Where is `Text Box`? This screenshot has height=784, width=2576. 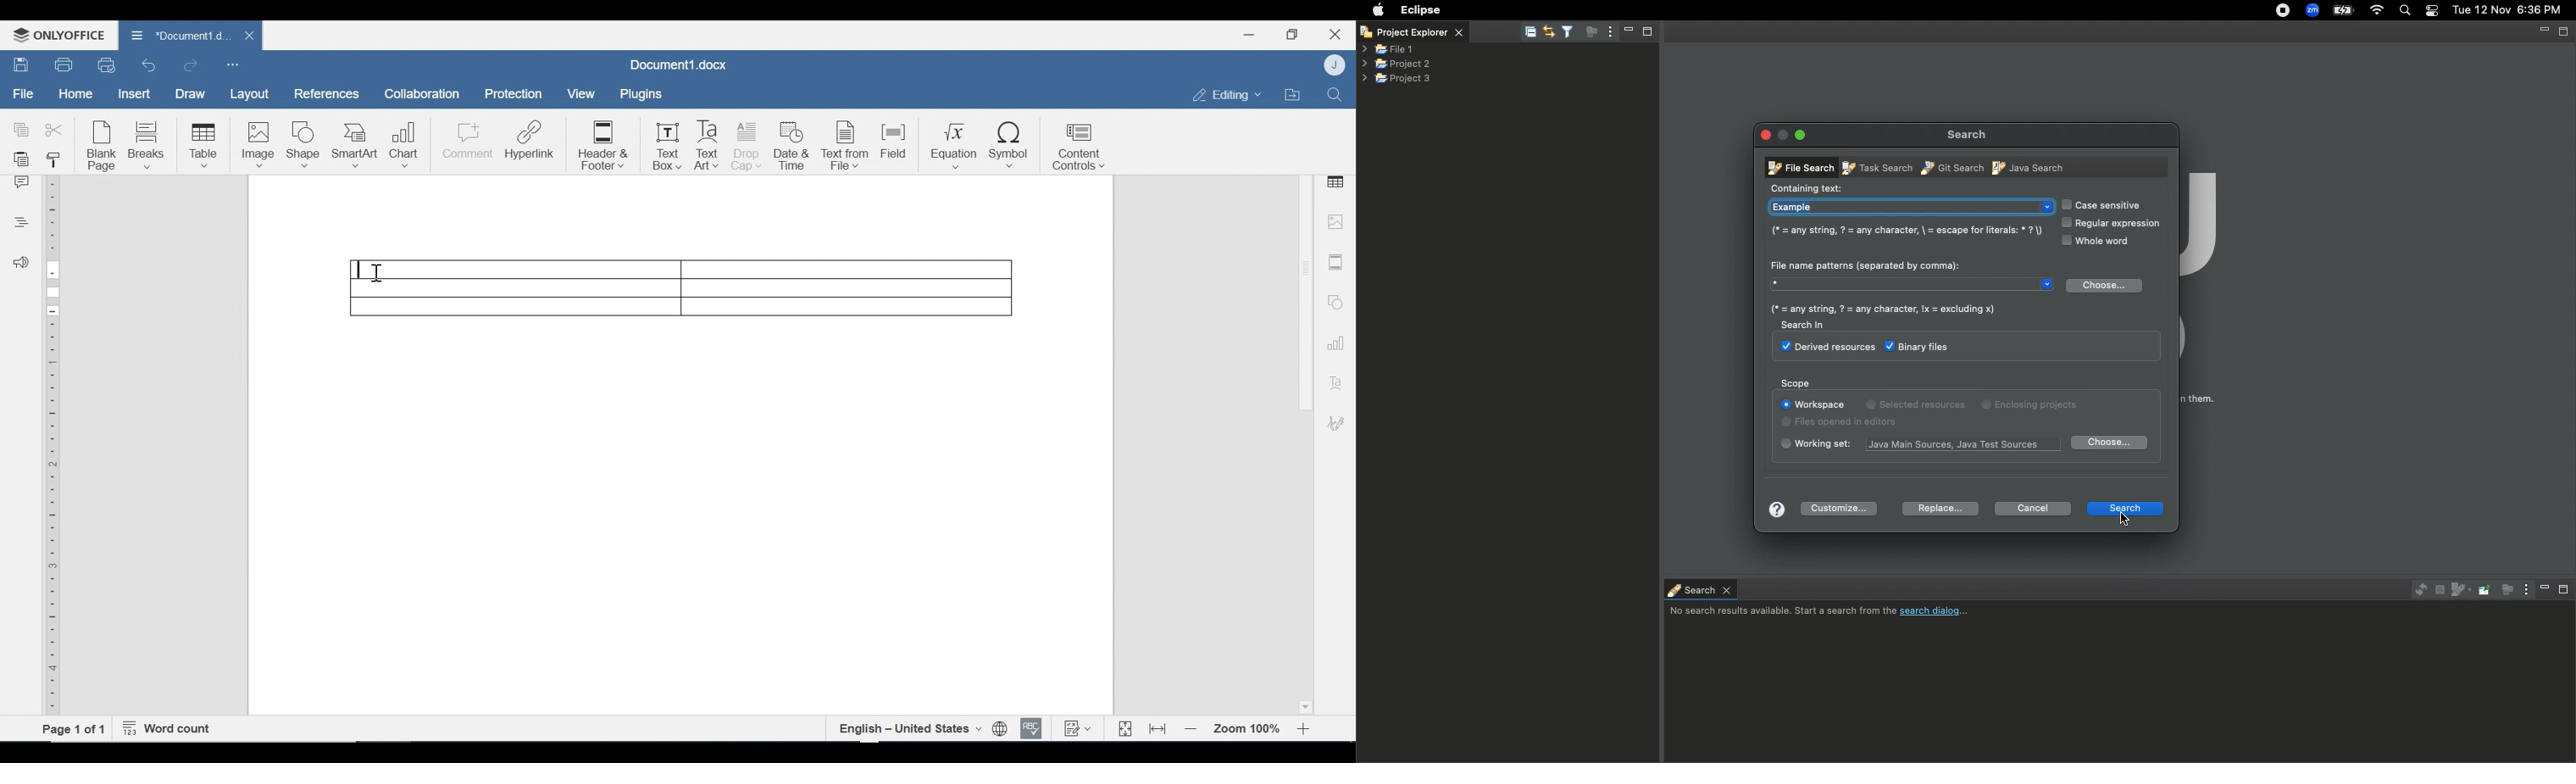
Text Box is located at coordinates (667, 147).